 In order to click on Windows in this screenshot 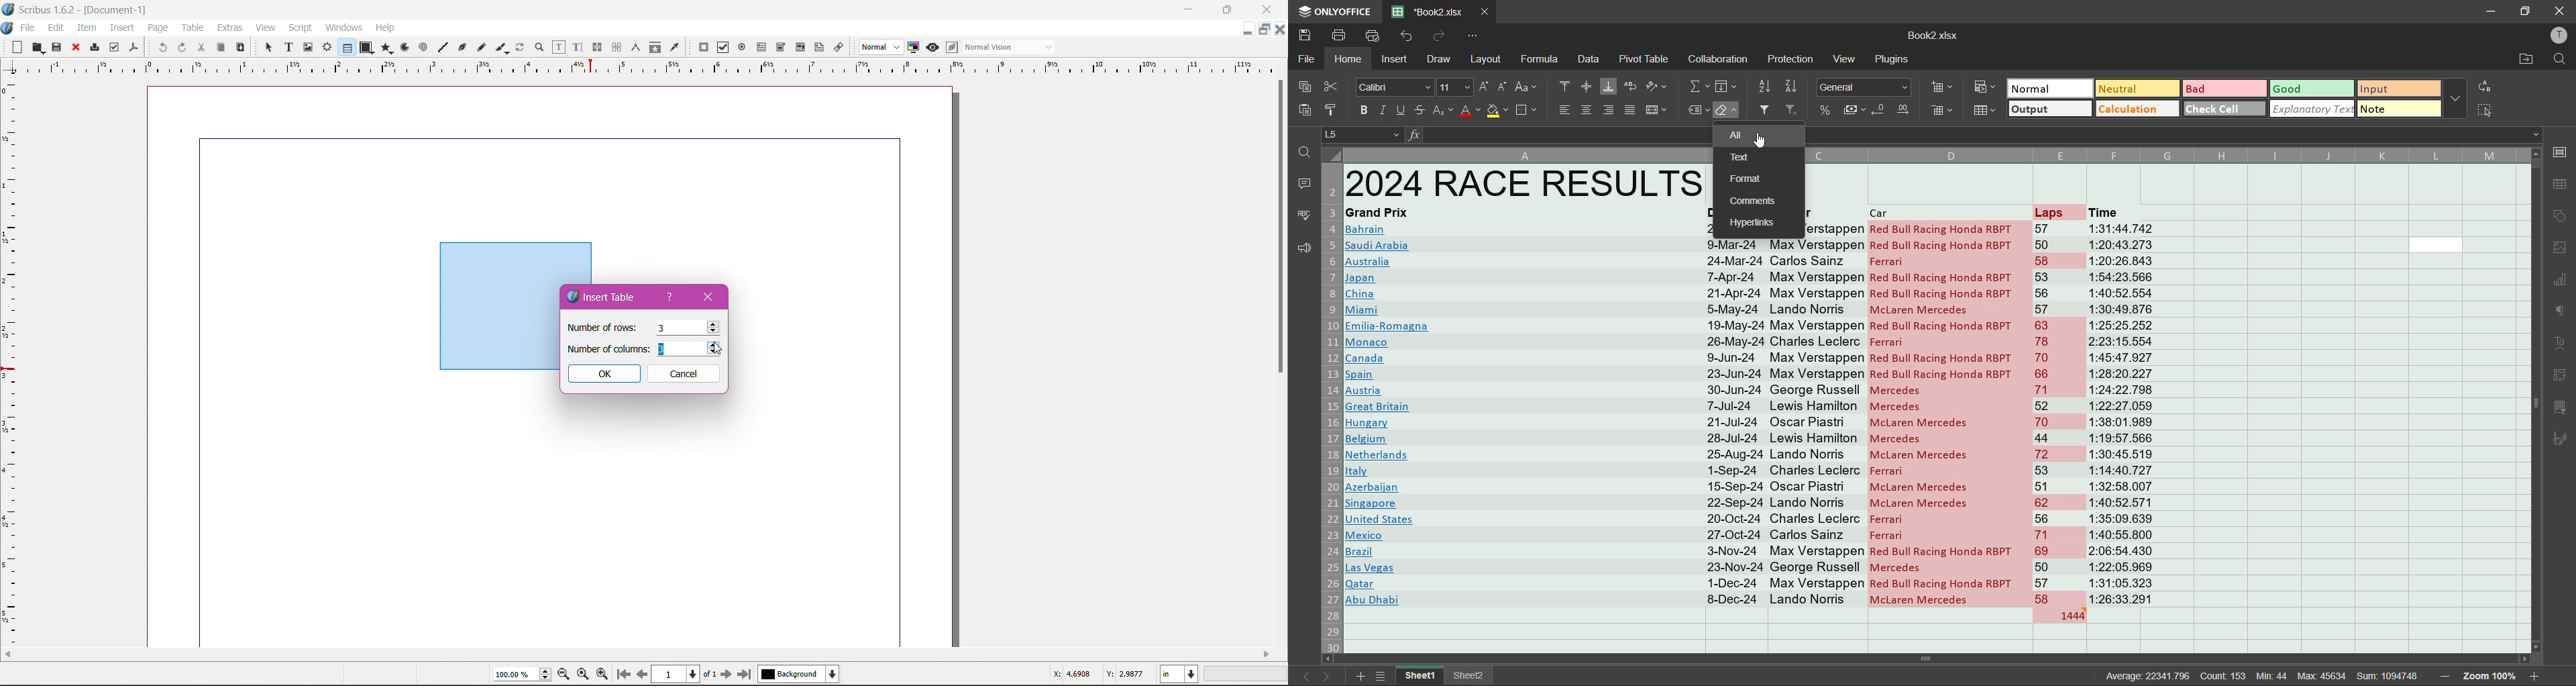, I will do `click(342, 27)`.